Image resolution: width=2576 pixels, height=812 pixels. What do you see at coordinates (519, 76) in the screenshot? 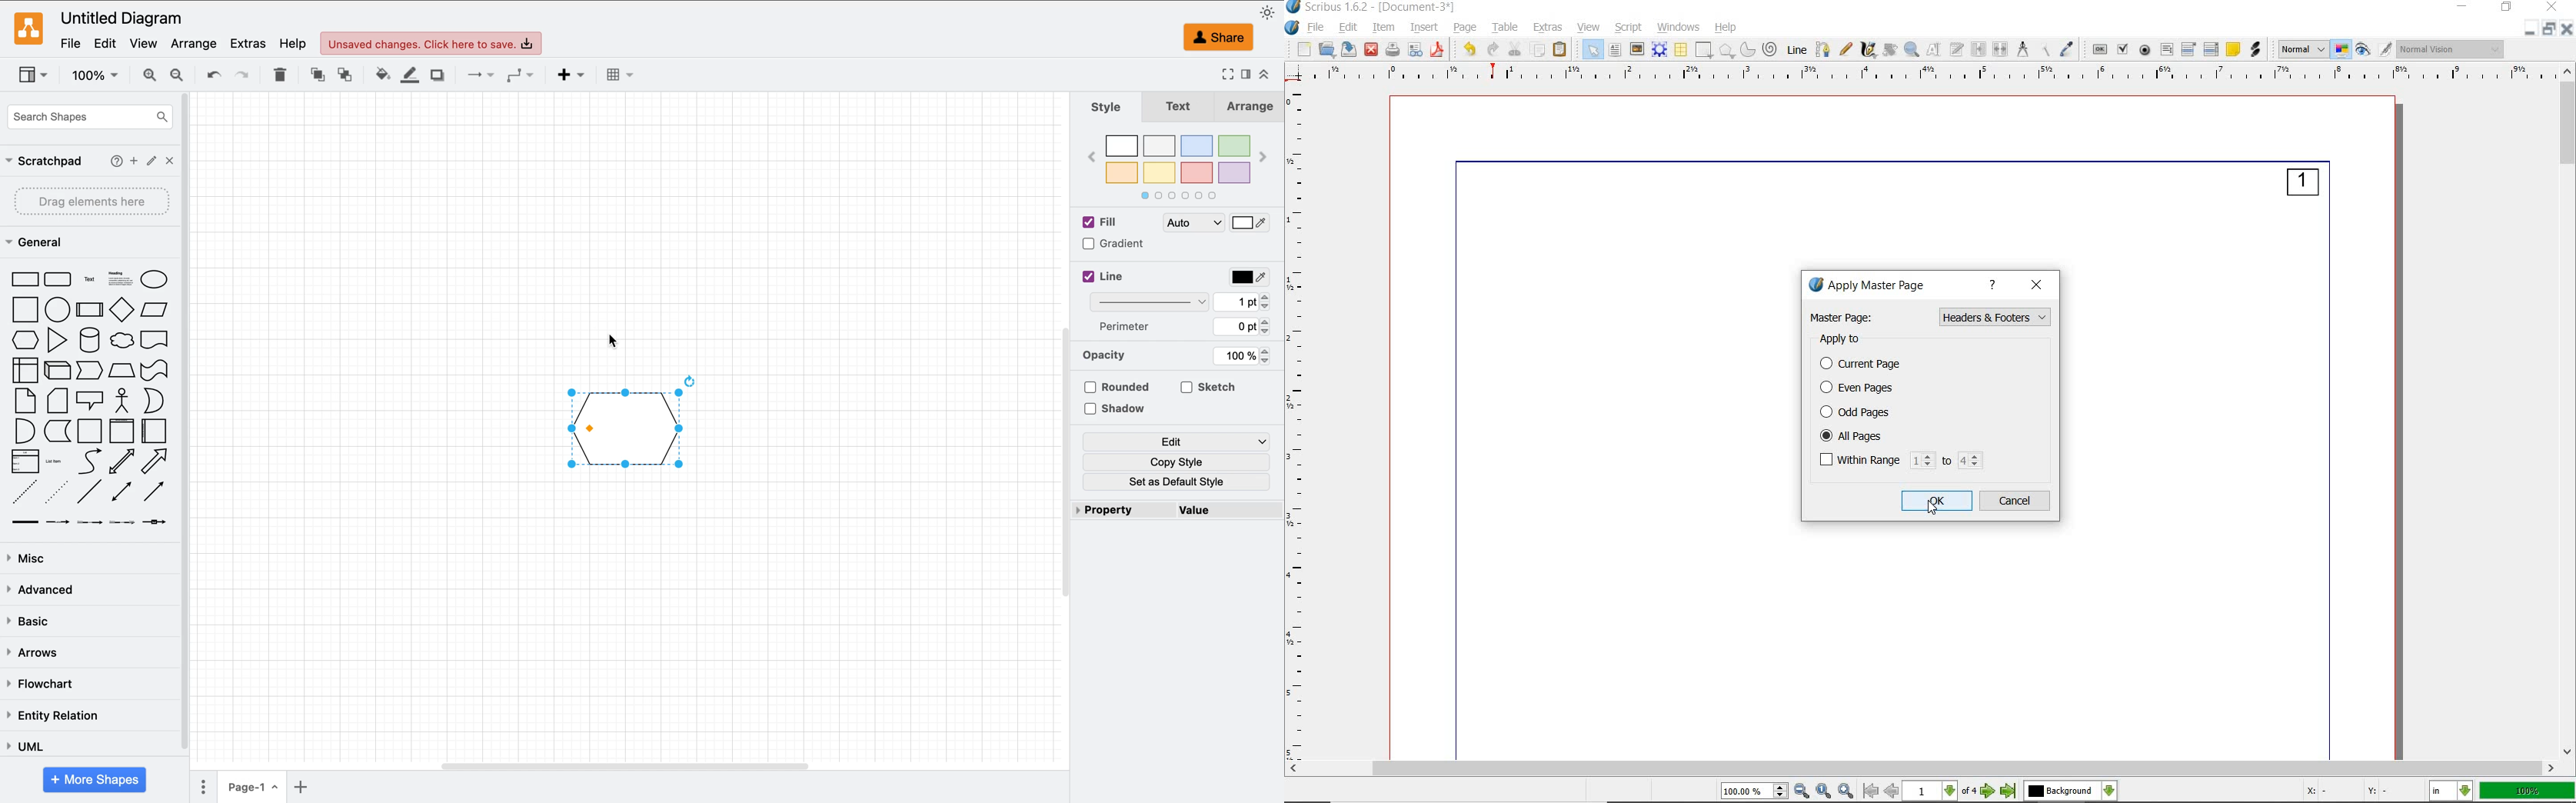
I see `waypoint` at bounding box center [519, 76].